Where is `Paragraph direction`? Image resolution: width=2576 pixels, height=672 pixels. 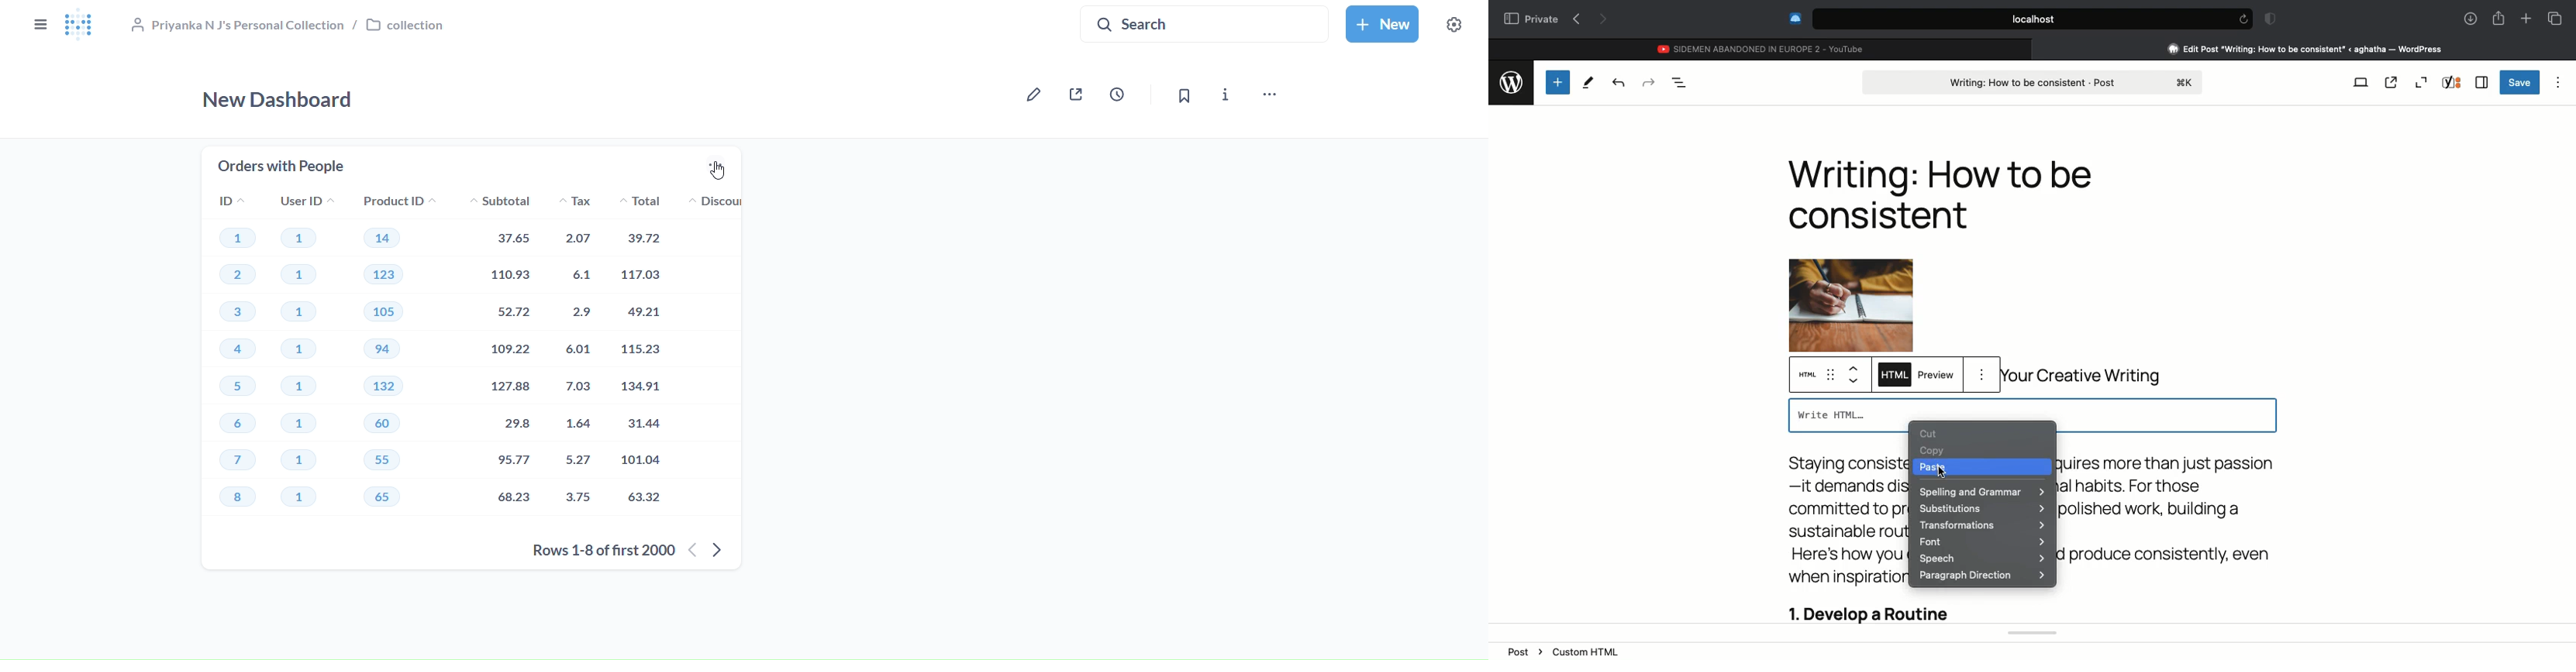 Paragraph direction is located at coordinates (1983, 575).